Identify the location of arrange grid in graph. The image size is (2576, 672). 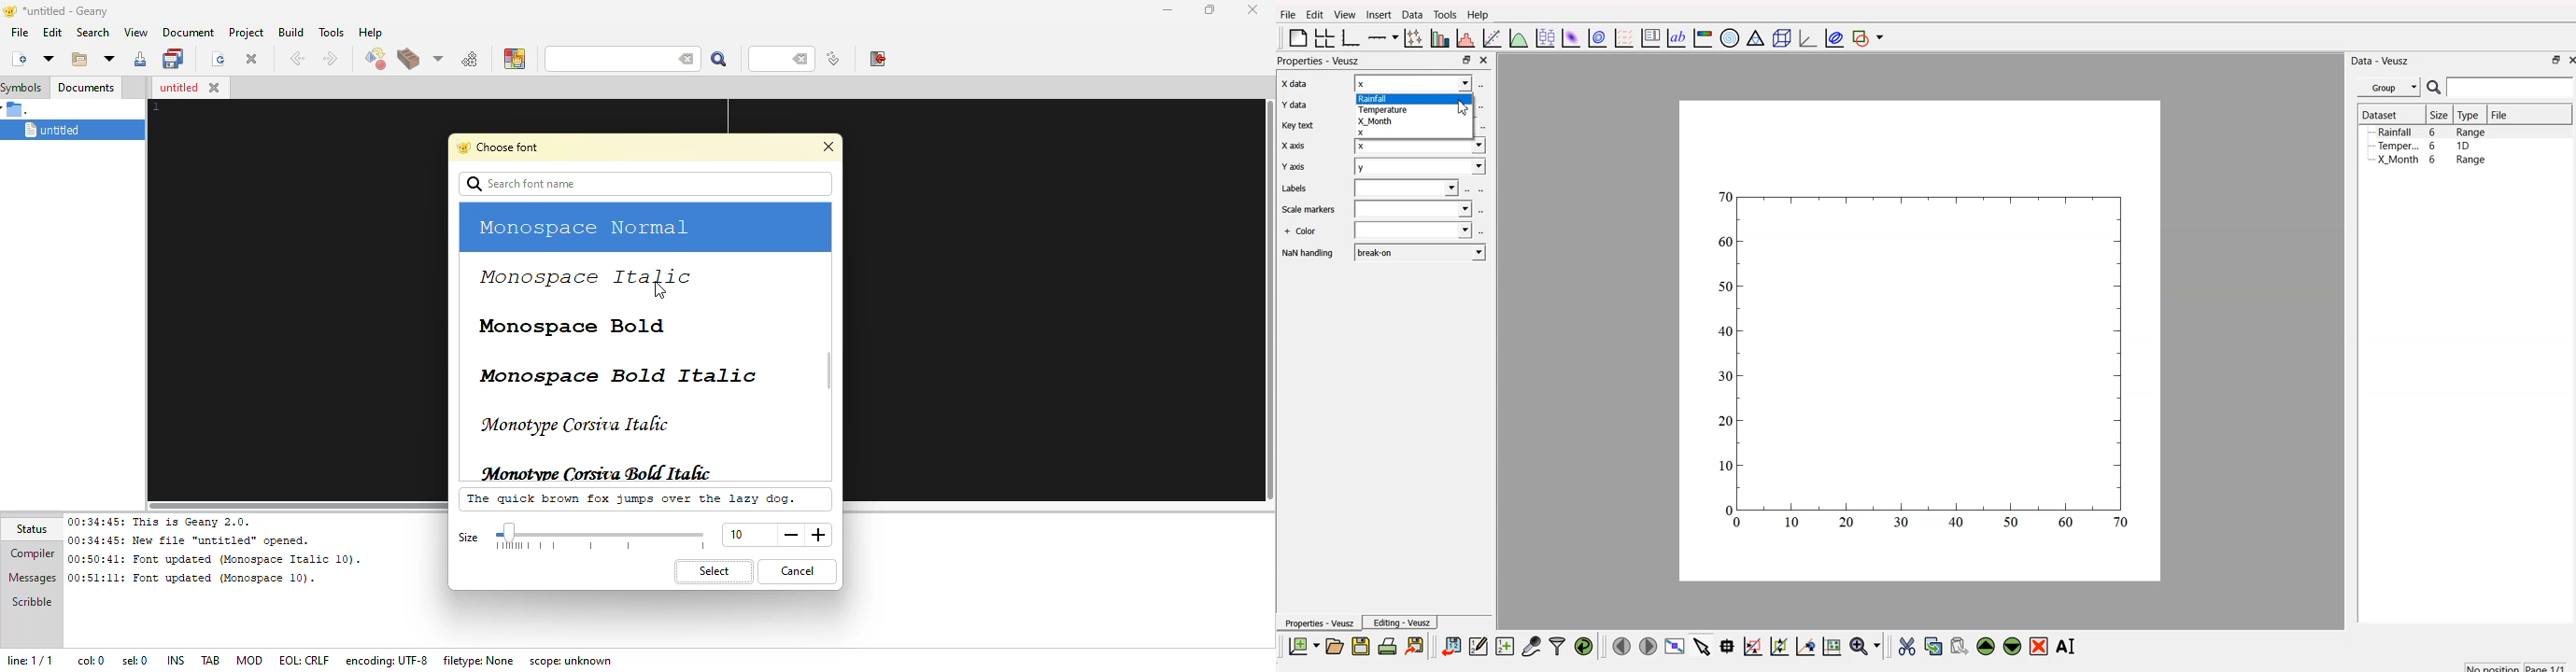
(1323, 39).